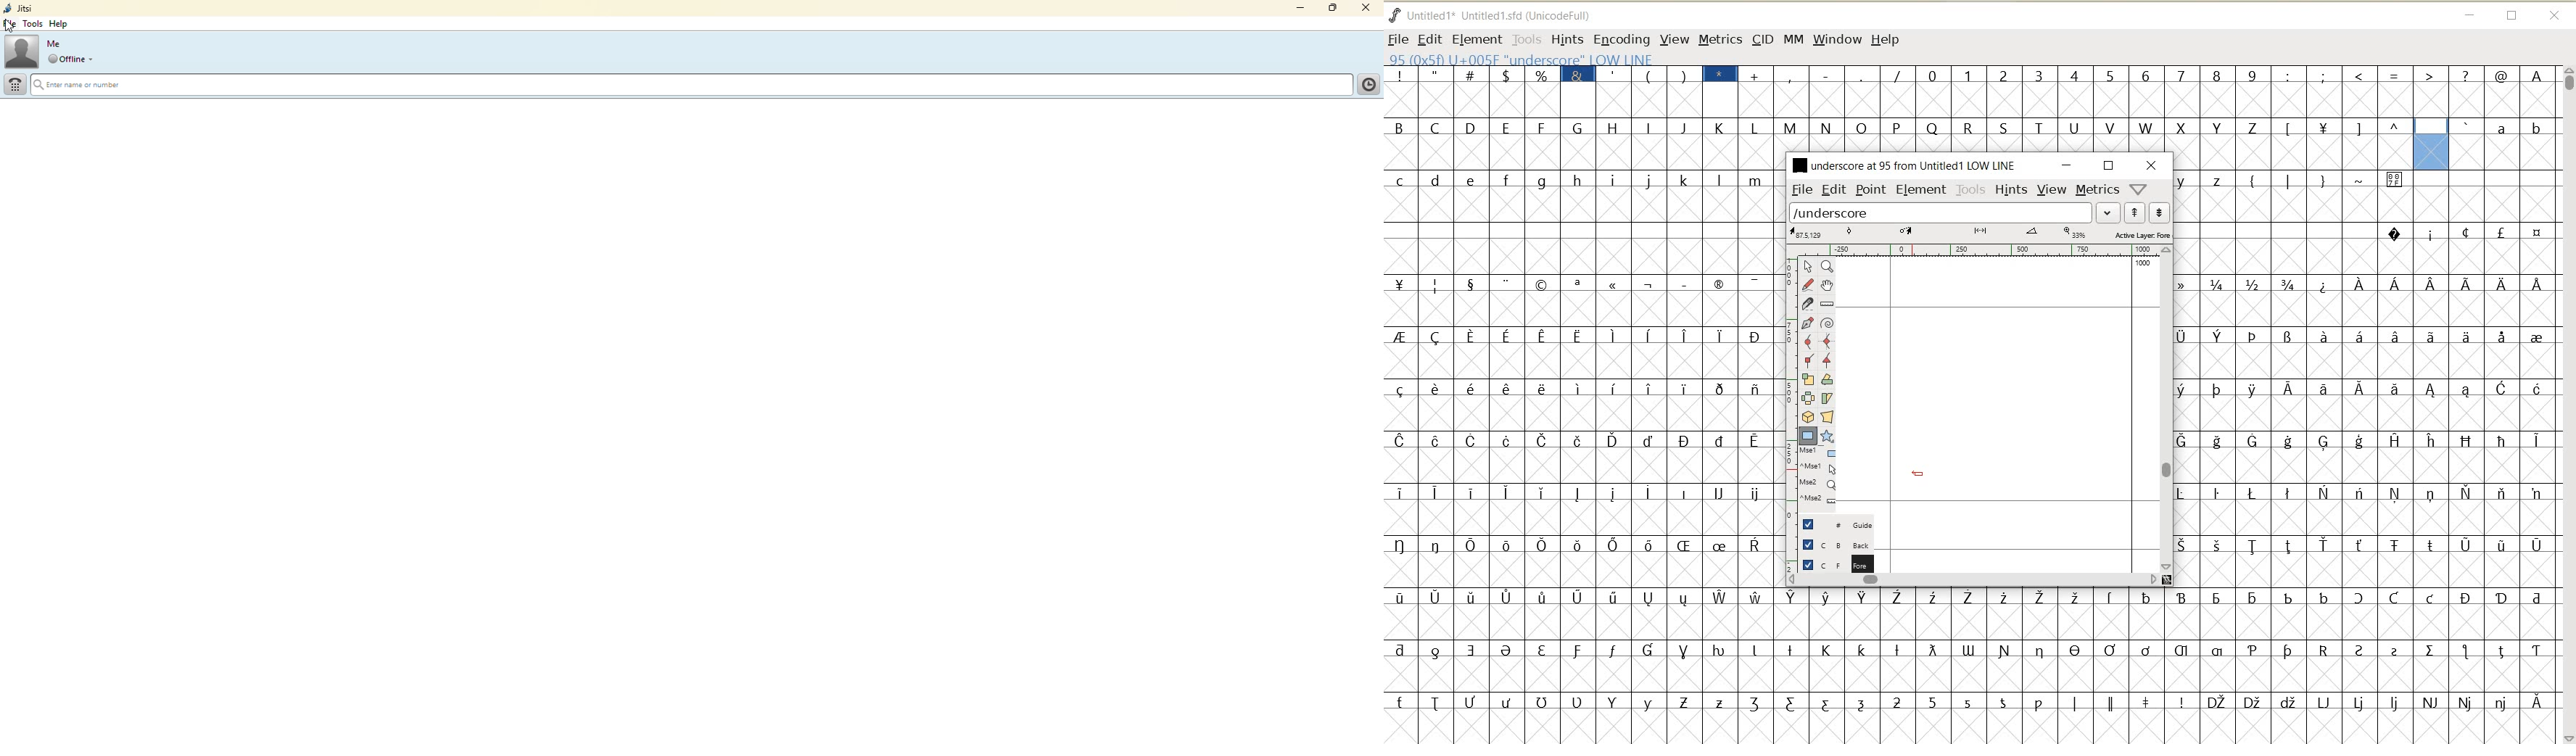 The image size is (2576, 756). I want to click on rotate the selection in 3D and project back to plane, so click(1807, 416).